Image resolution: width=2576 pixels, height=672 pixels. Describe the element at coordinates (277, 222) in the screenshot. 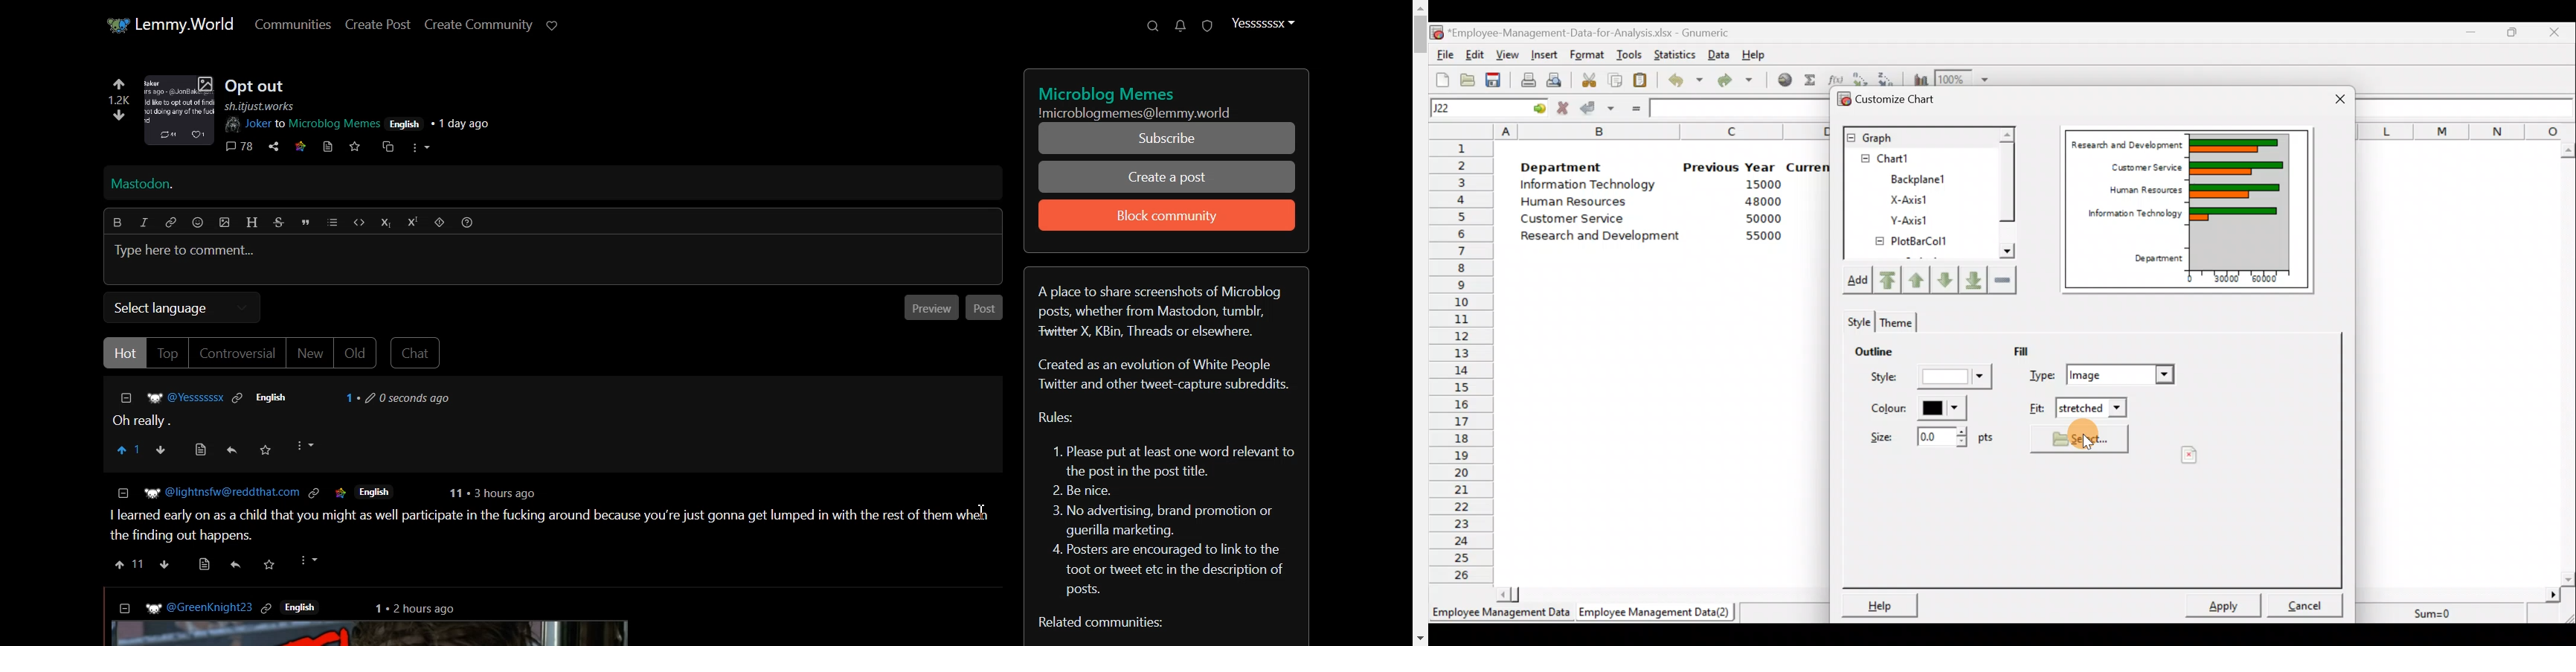

I see `Strikethrough` at that location.